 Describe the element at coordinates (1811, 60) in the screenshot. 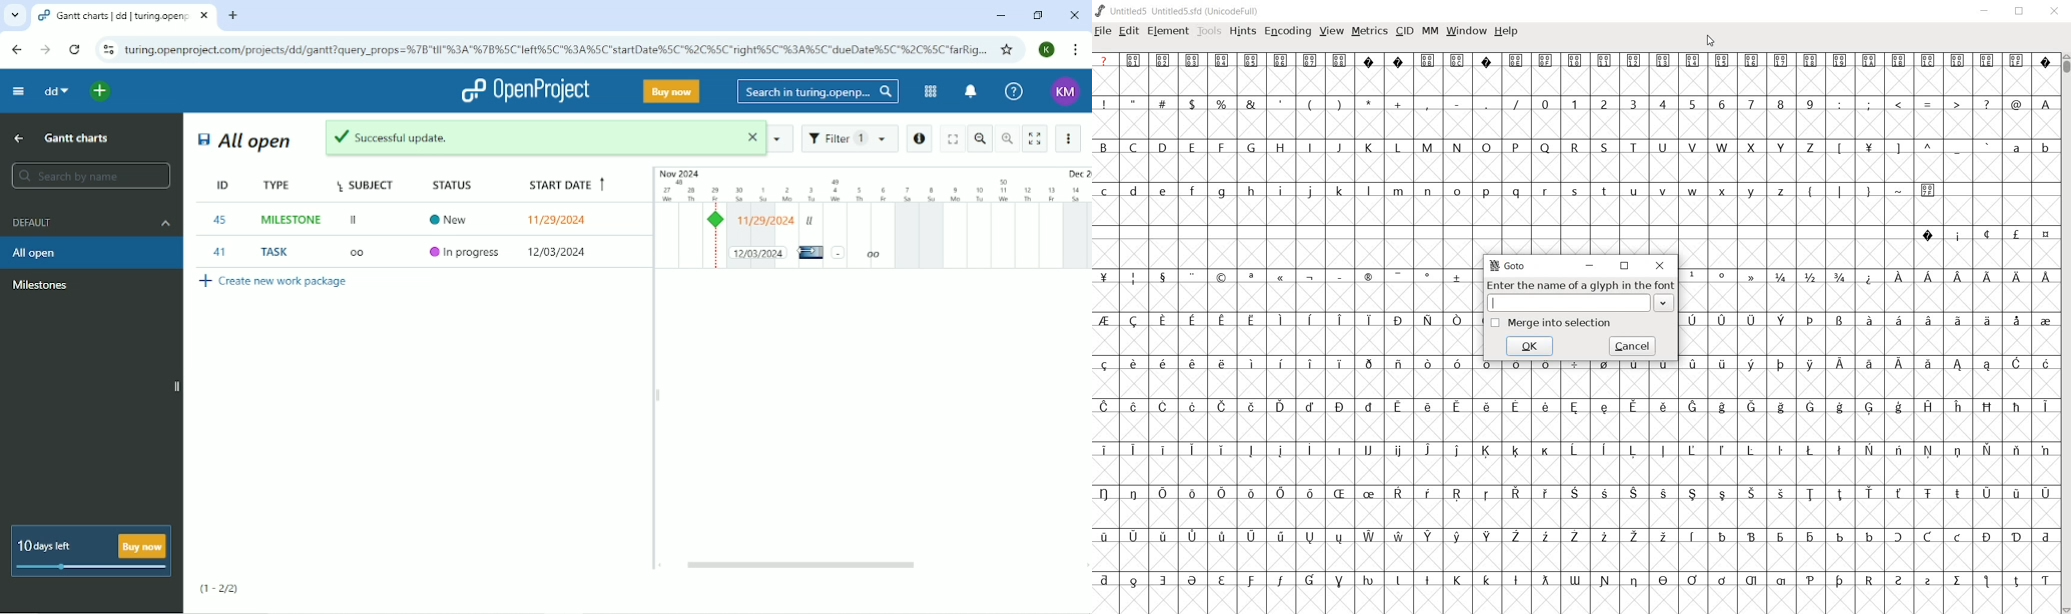

I see `Symbol` at that location.